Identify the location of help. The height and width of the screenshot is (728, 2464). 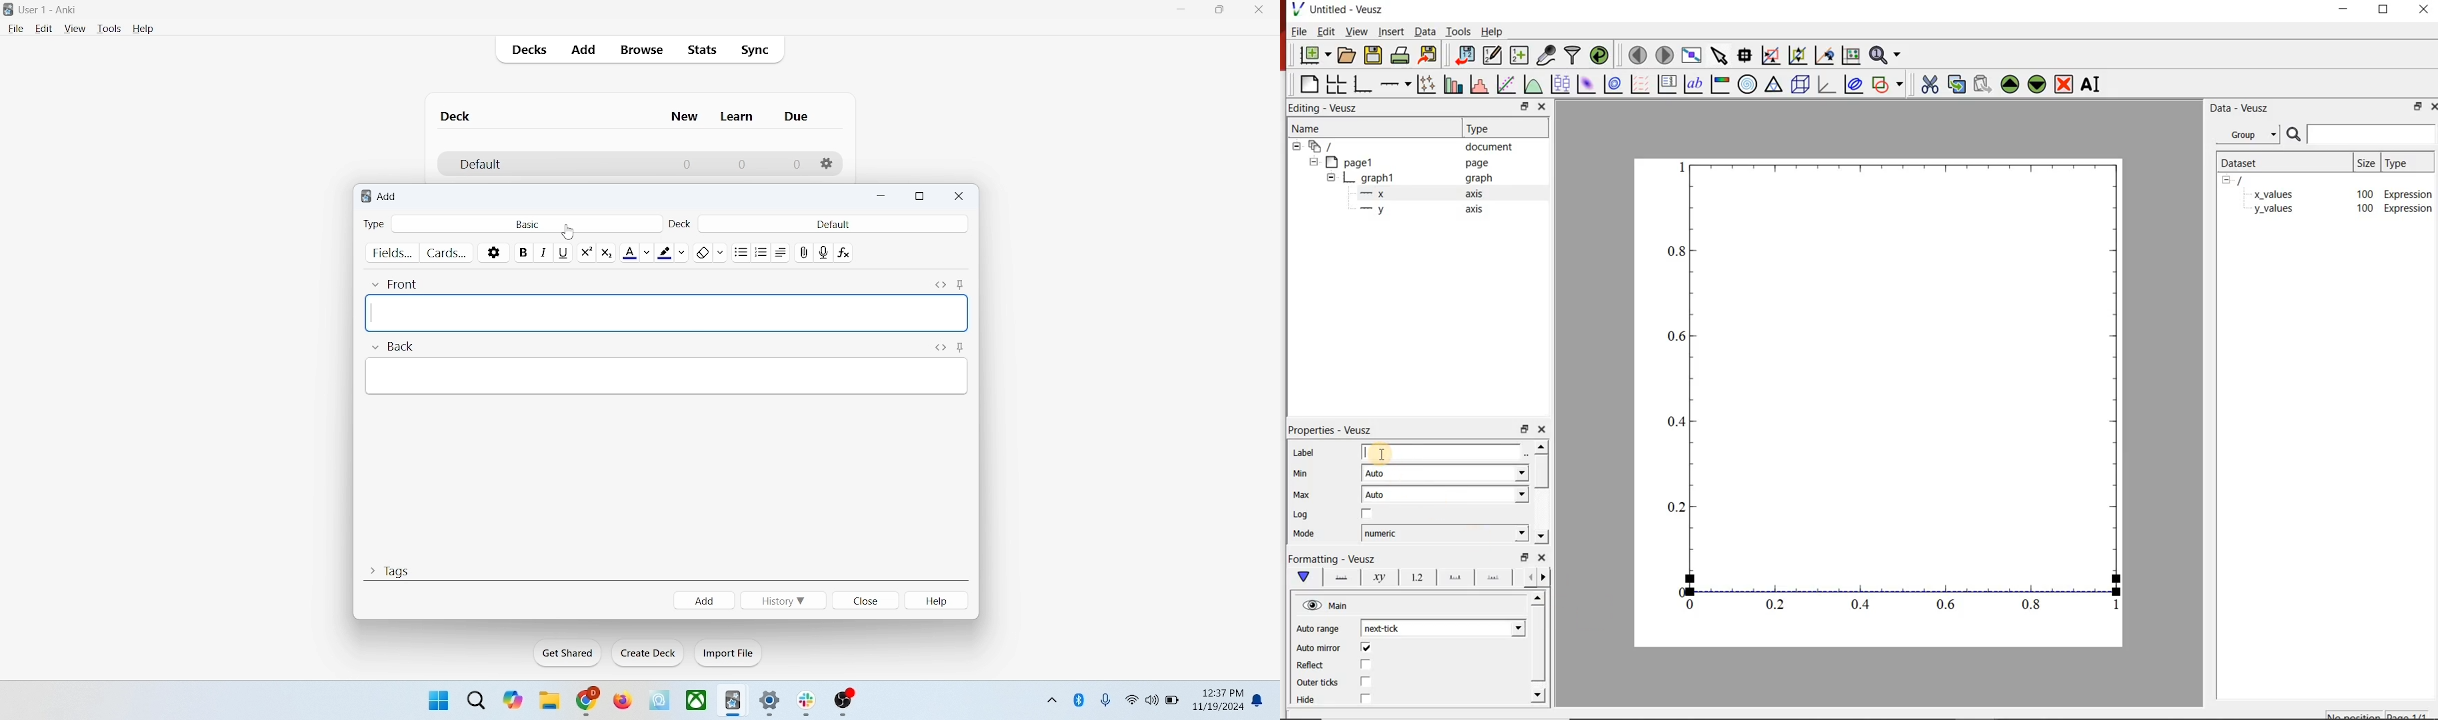
(144, 30).